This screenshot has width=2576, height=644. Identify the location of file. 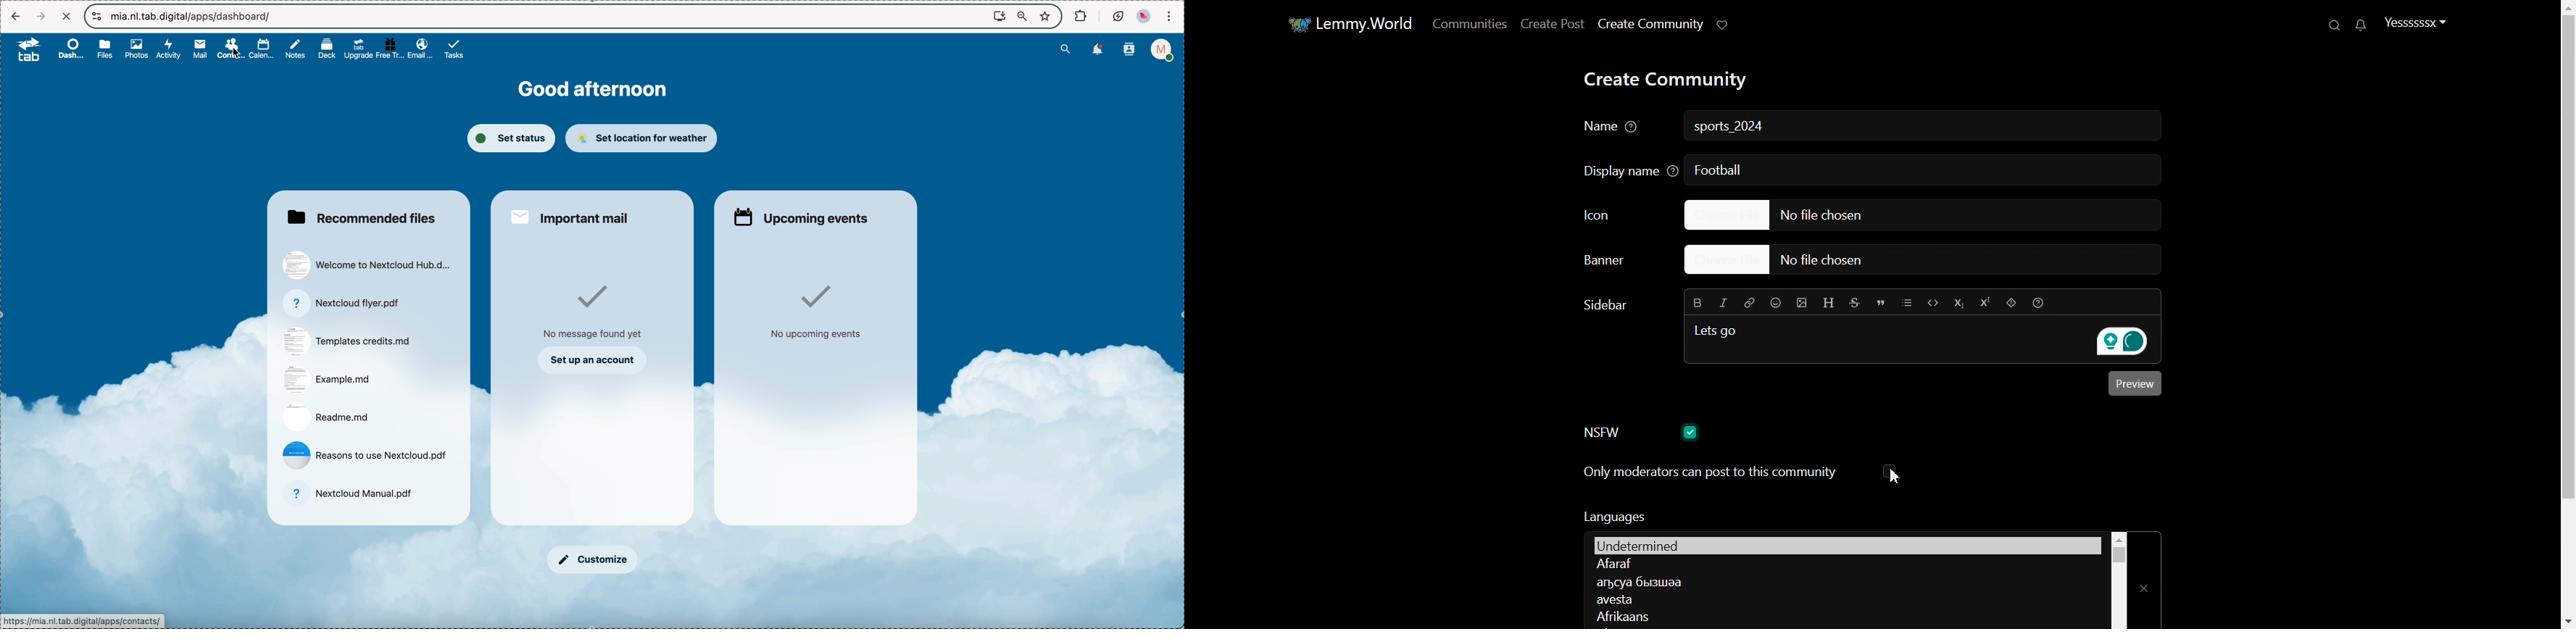
(327, 416).